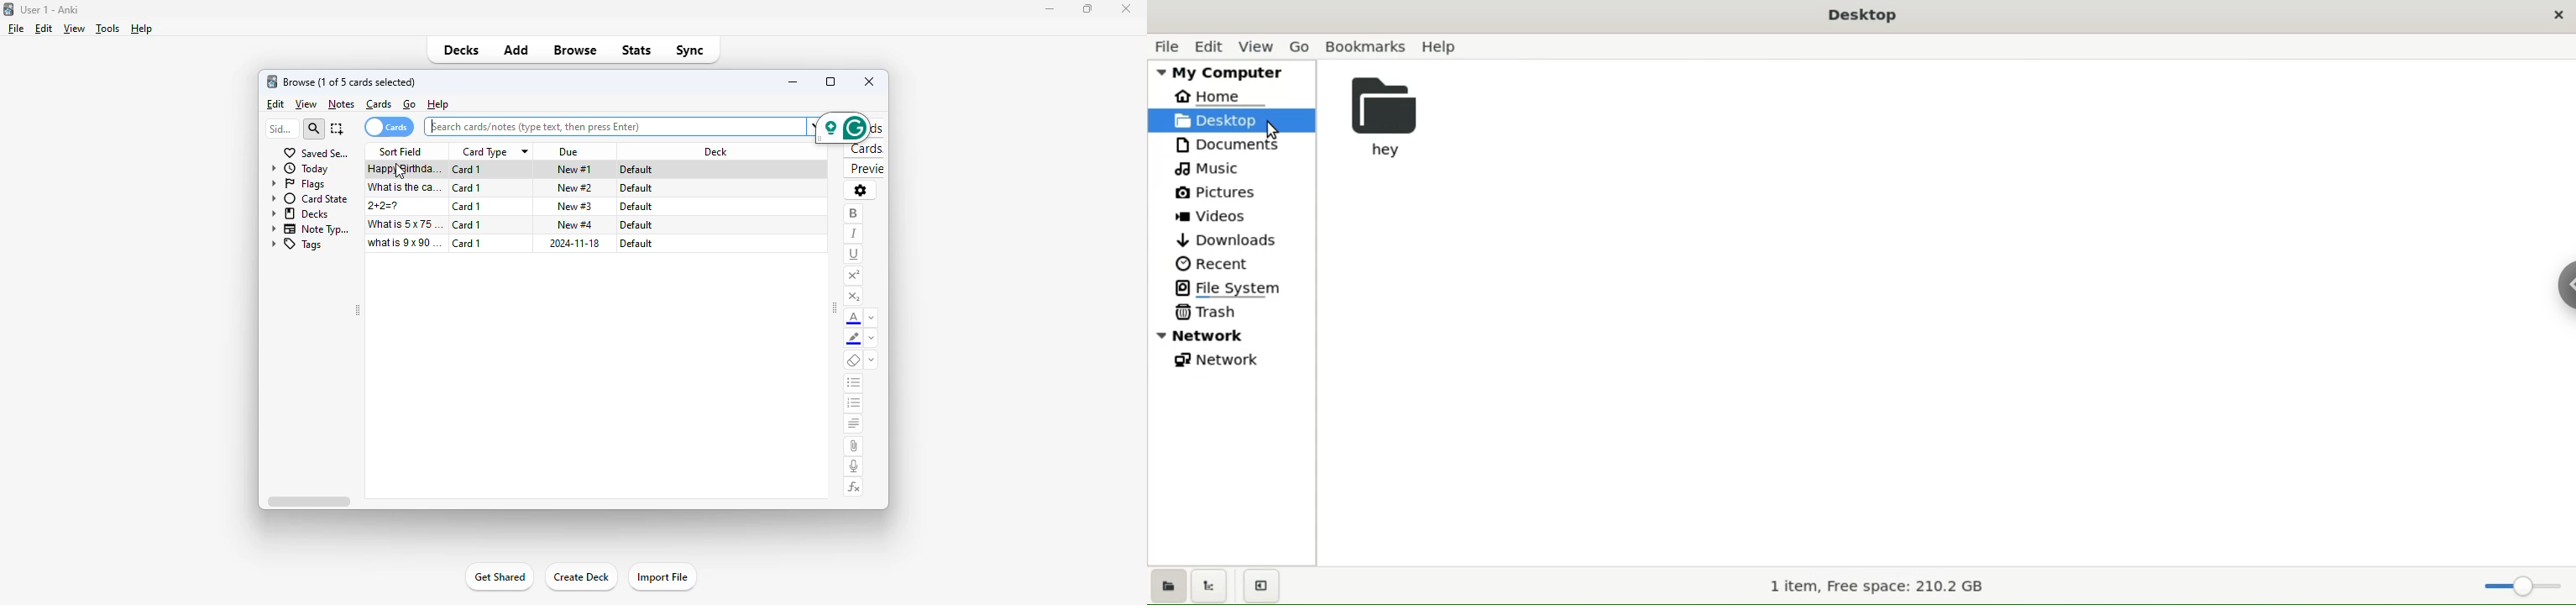  What do you see at coordinates (385, 206) in the screenshot?
I see `2+2=?` at bounding box center [385, 206].